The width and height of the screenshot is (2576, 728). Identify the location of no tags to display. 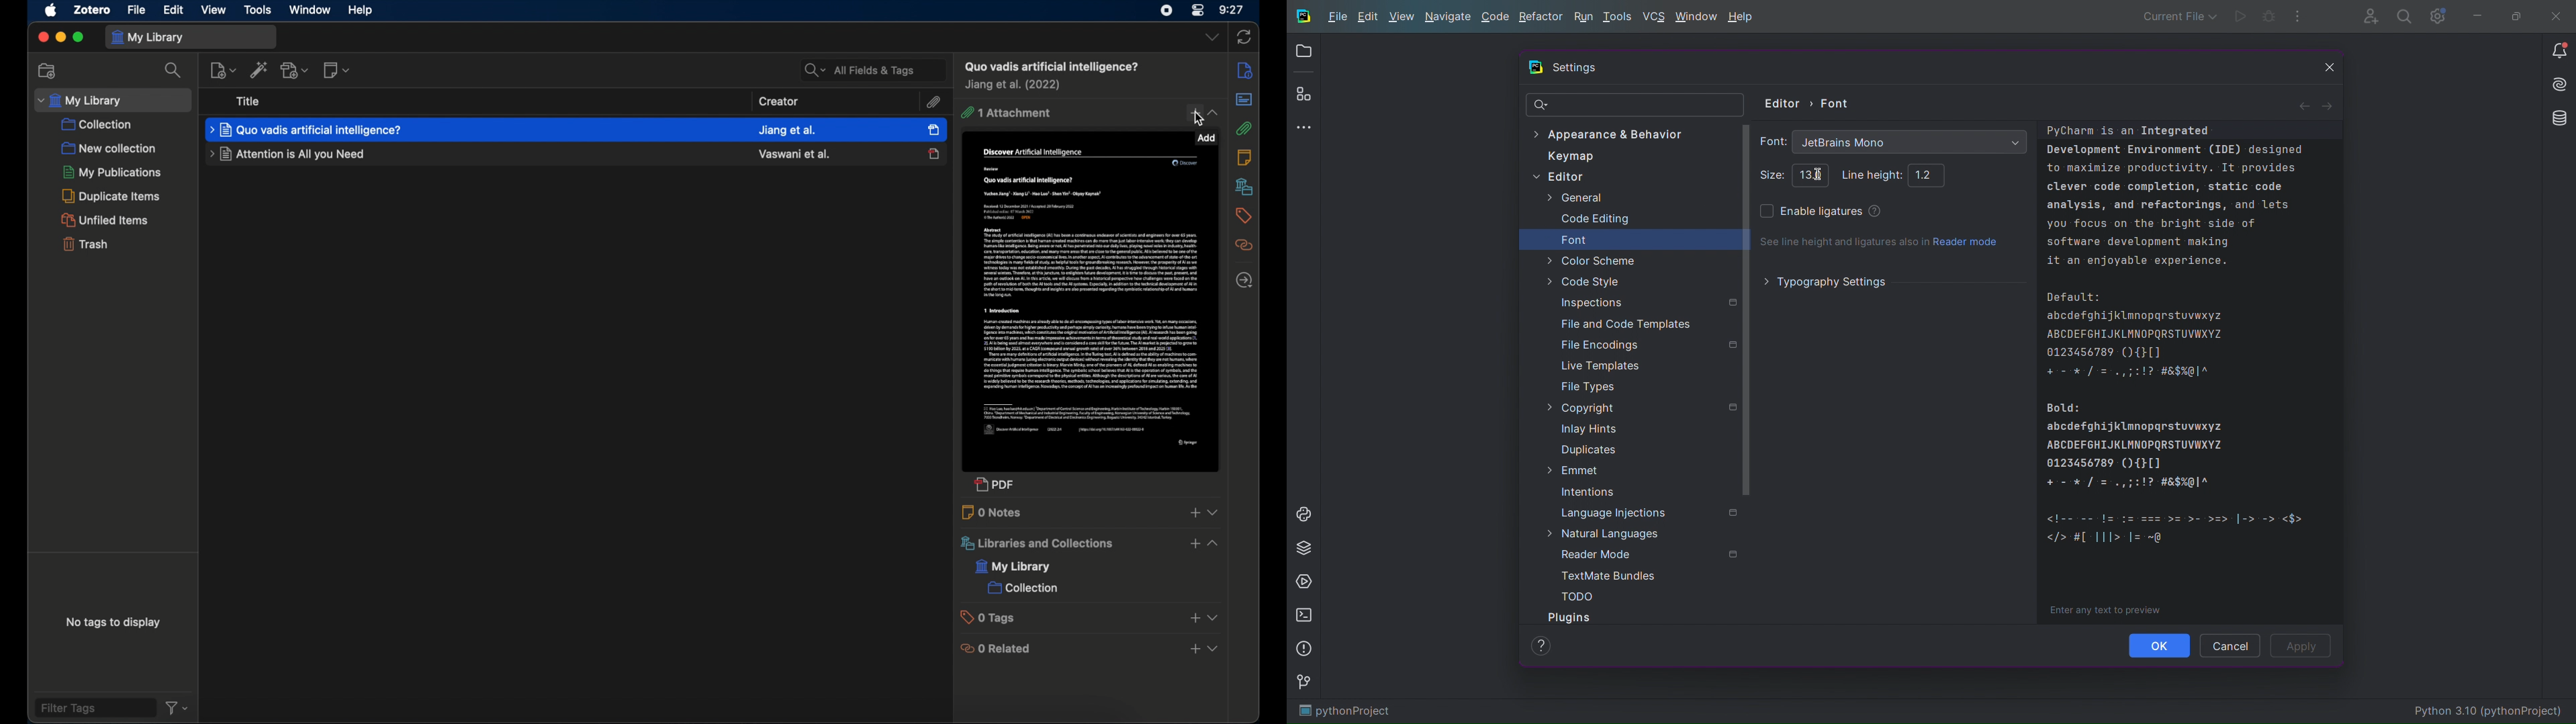
(115, 623).